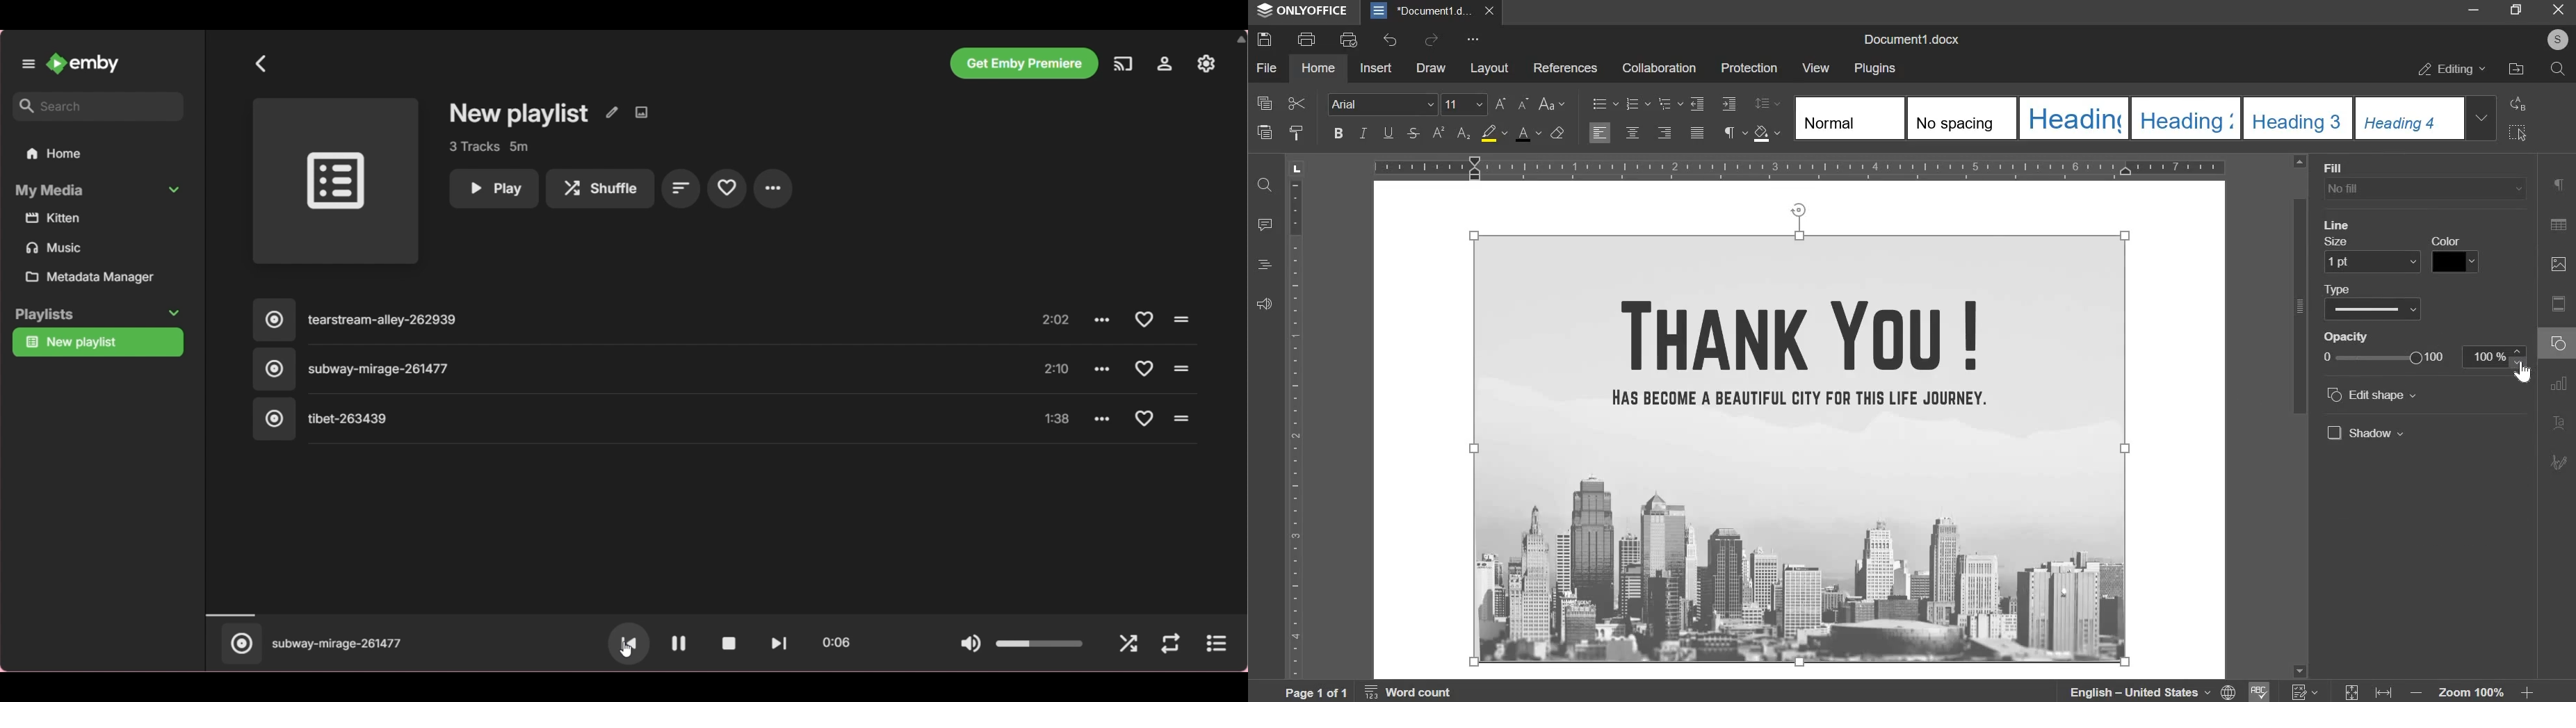 This screenshot has height=728, width=2576. I want to click on align left, so click(1599, 132).